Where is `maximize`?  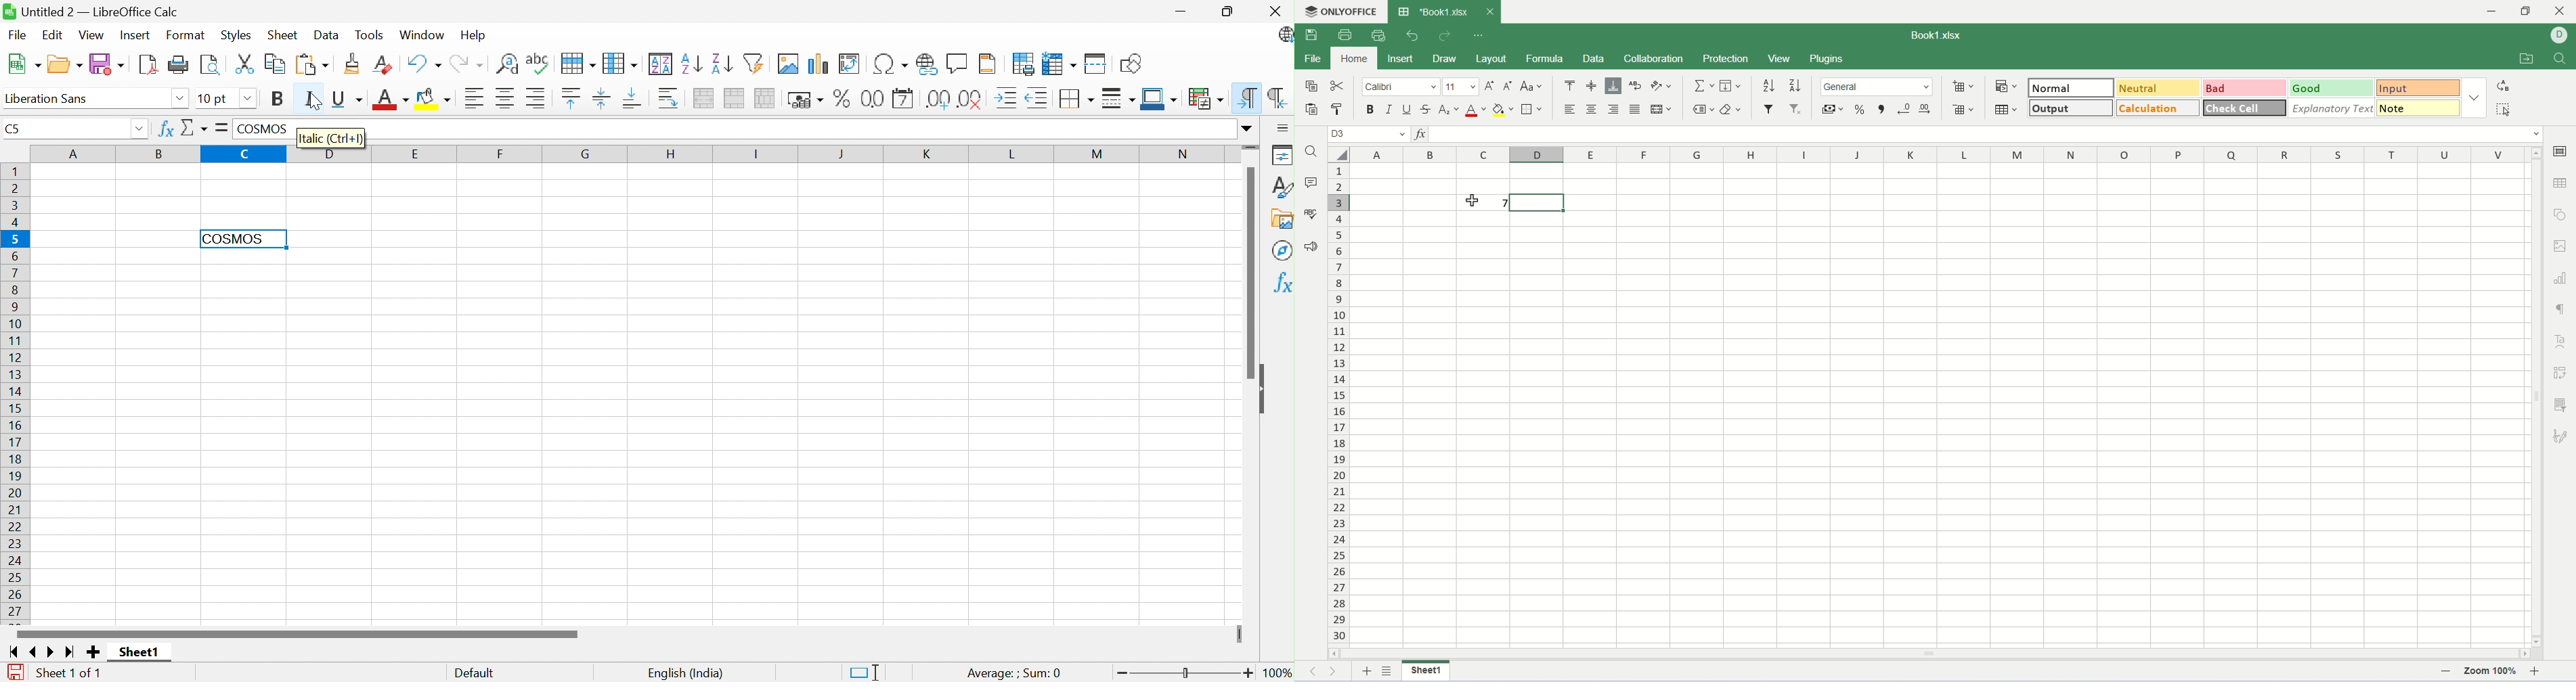
maximize is located at coordinates (2528, 11).